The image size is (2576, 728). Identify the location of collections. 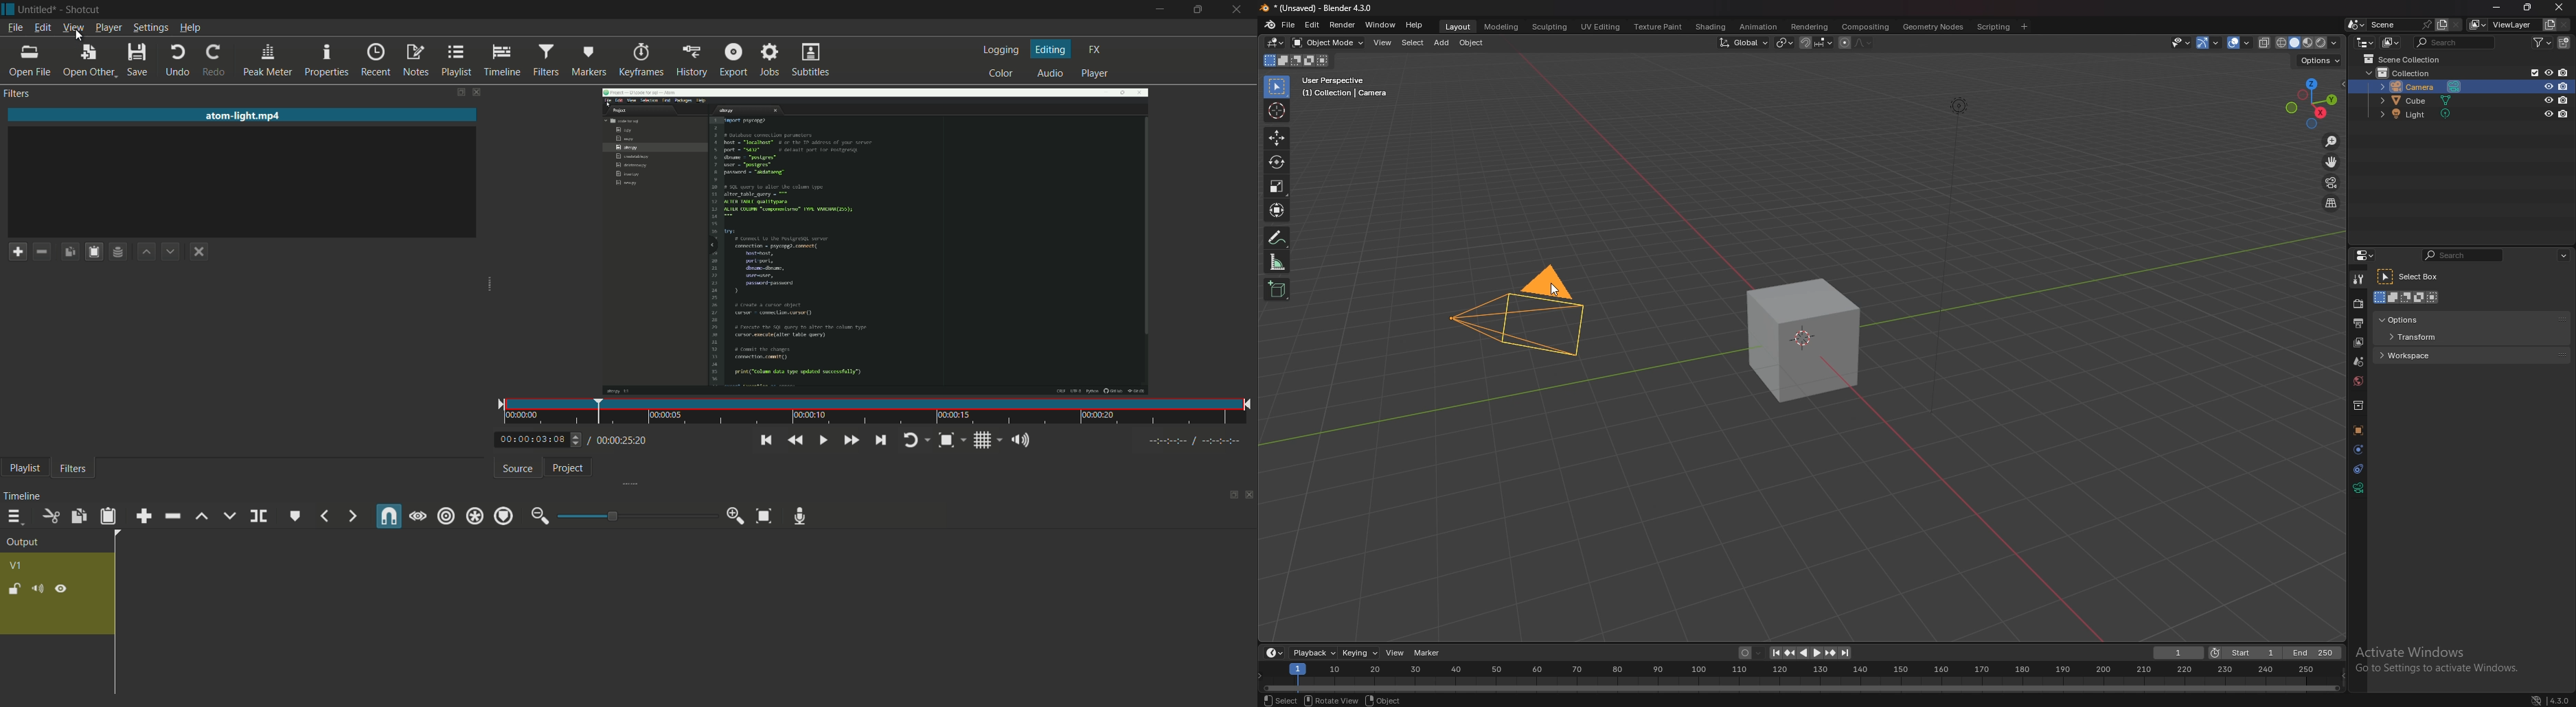
(2358, 406).